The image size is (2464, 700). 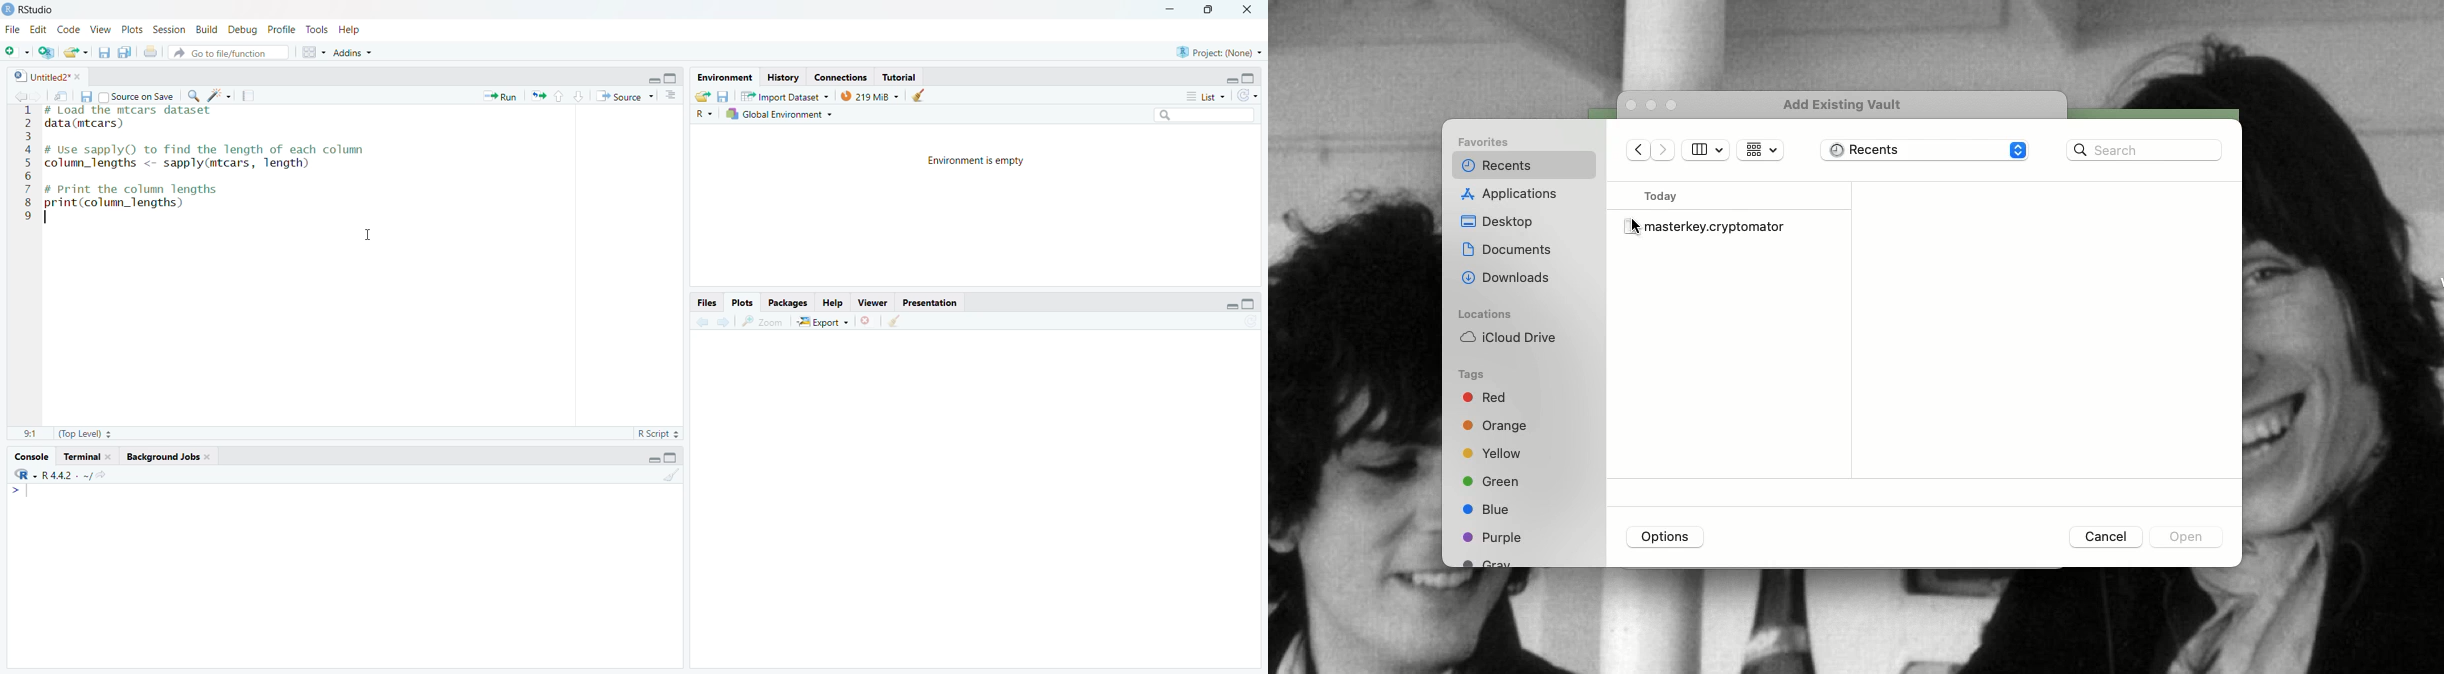 I want to click on List, so click(x=1207, y=96).